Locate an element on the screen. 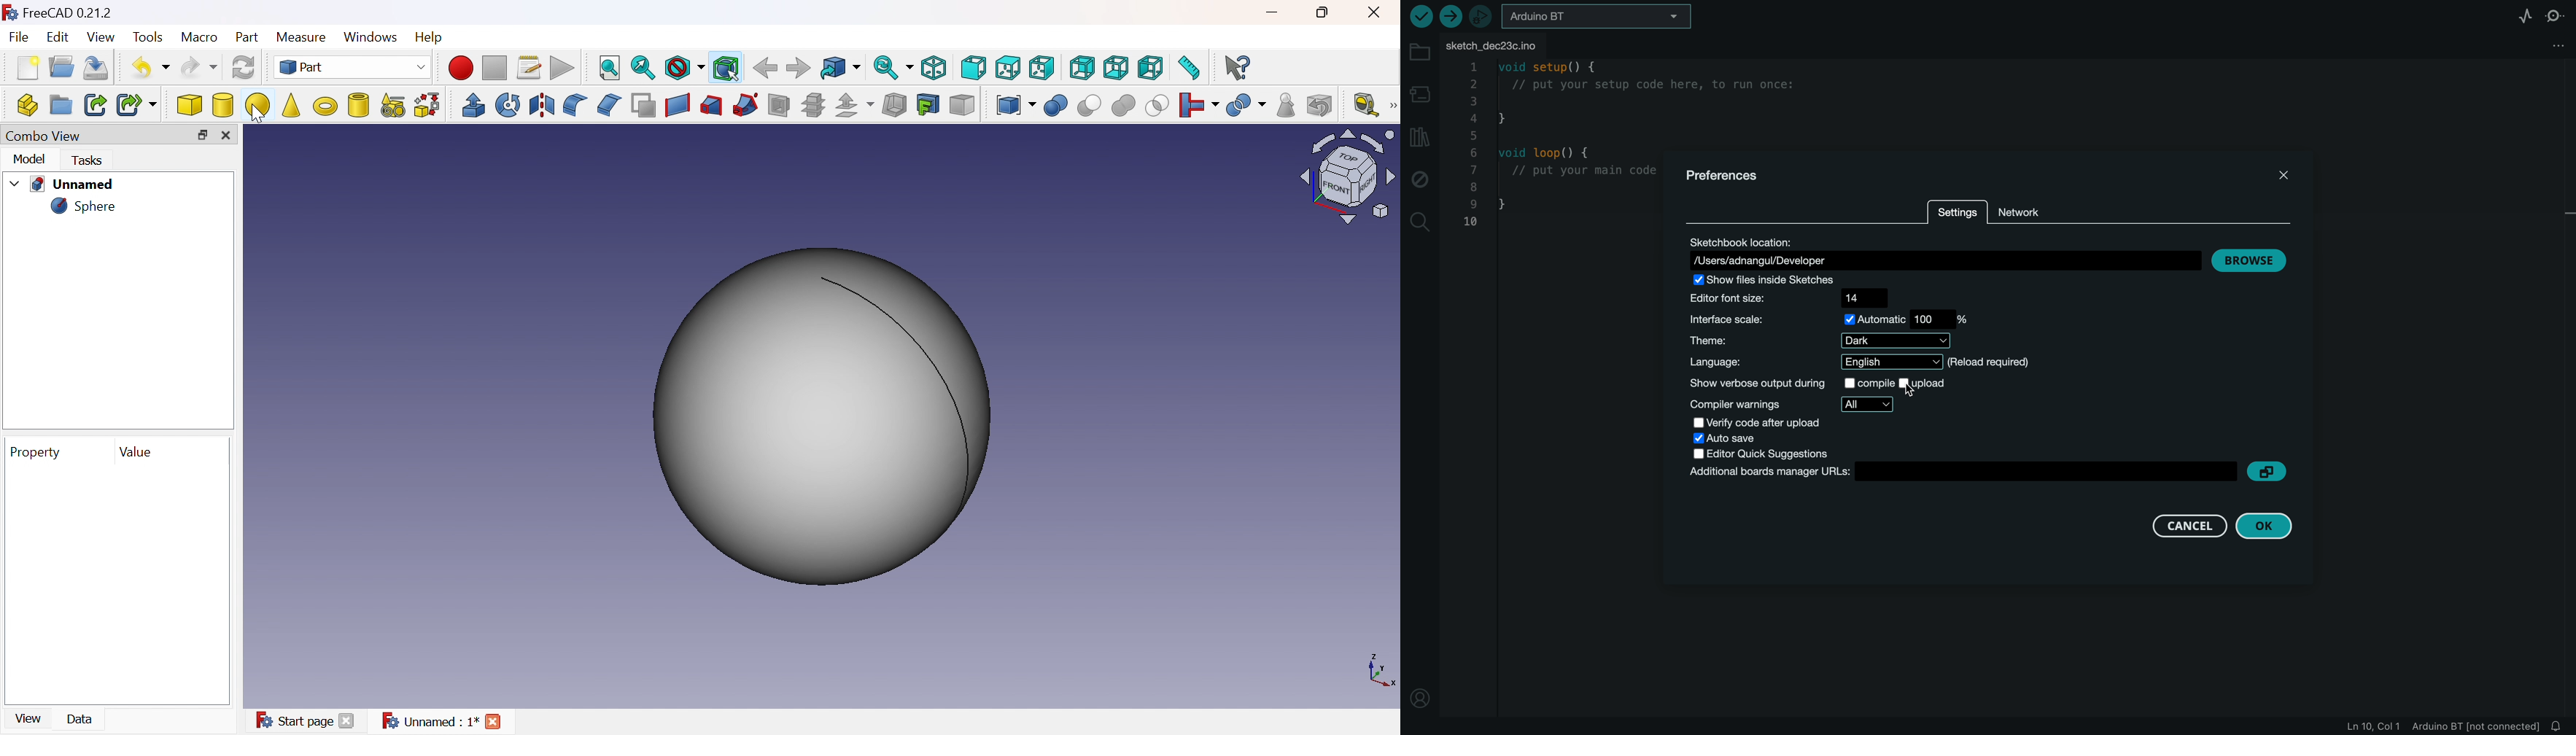 This screenshot has width=2576, height=756. Bottom is located at coordinates (1116, 67).